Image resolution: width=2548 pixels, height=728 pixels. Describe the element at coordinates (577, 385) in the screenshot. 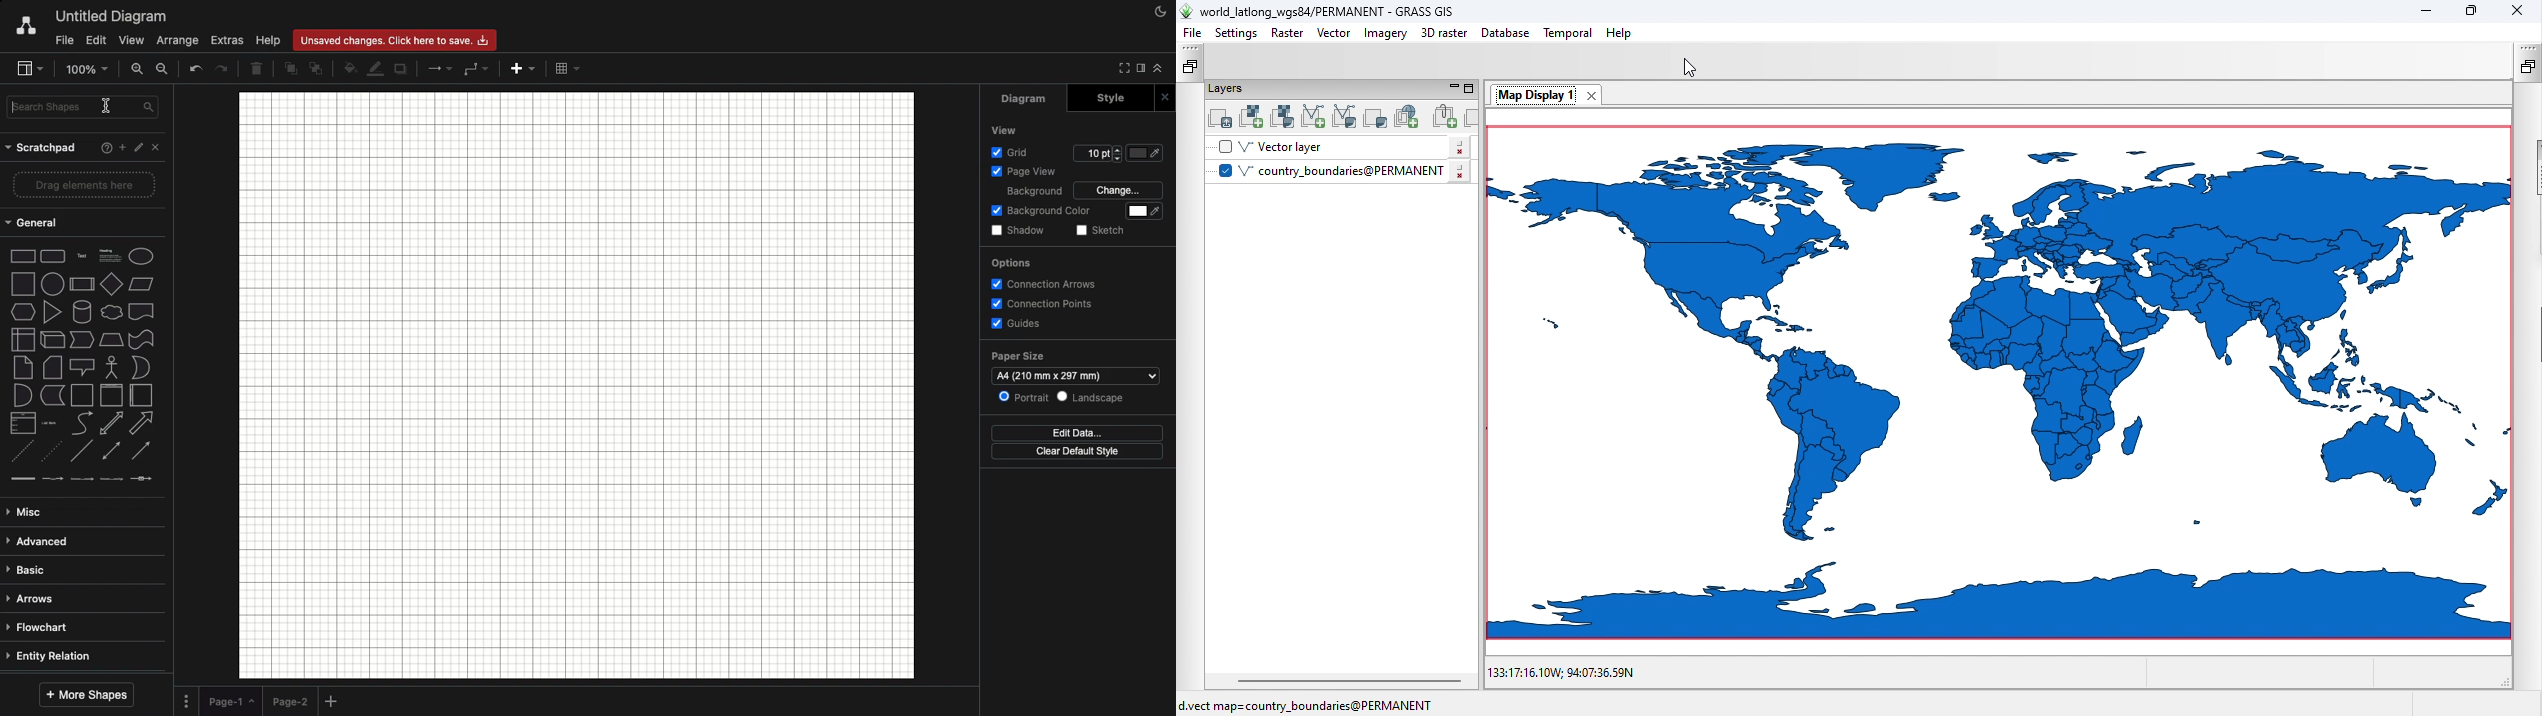

I see `Canvas` at that location.